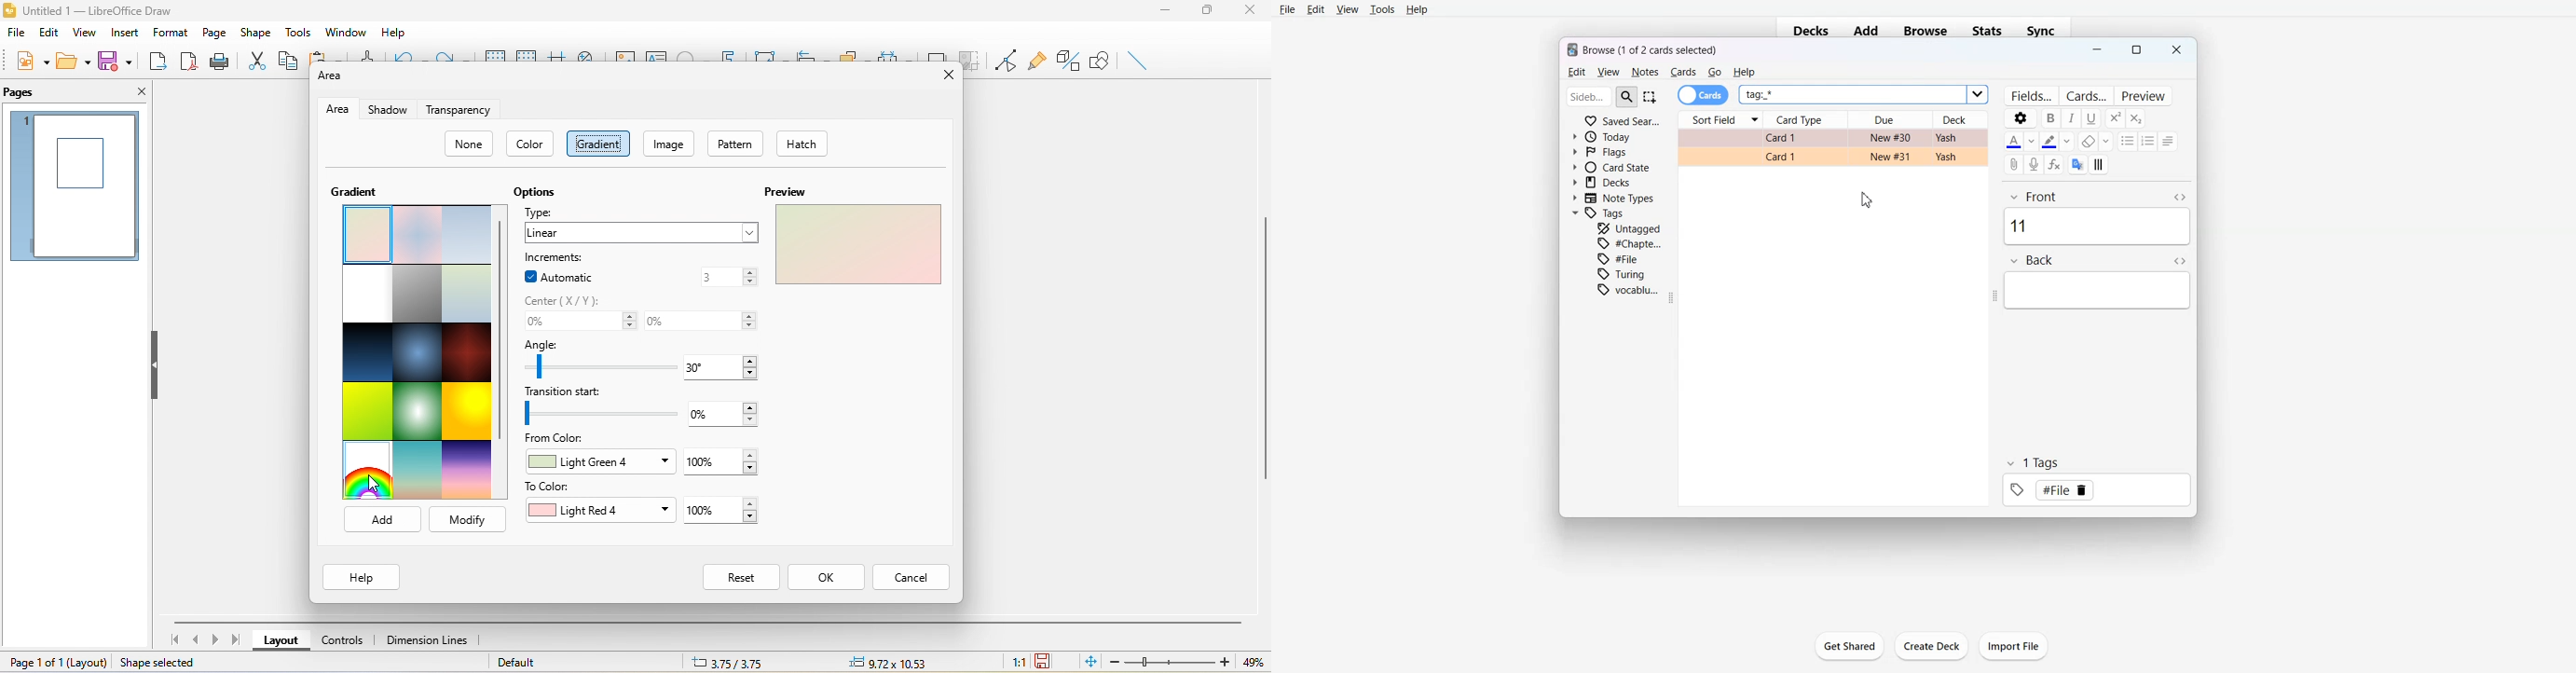 The height and width of the screenshot is (700, 2576). Describe the element at coordinates (2065, 490) in the screenshot. I see `File` at that location.